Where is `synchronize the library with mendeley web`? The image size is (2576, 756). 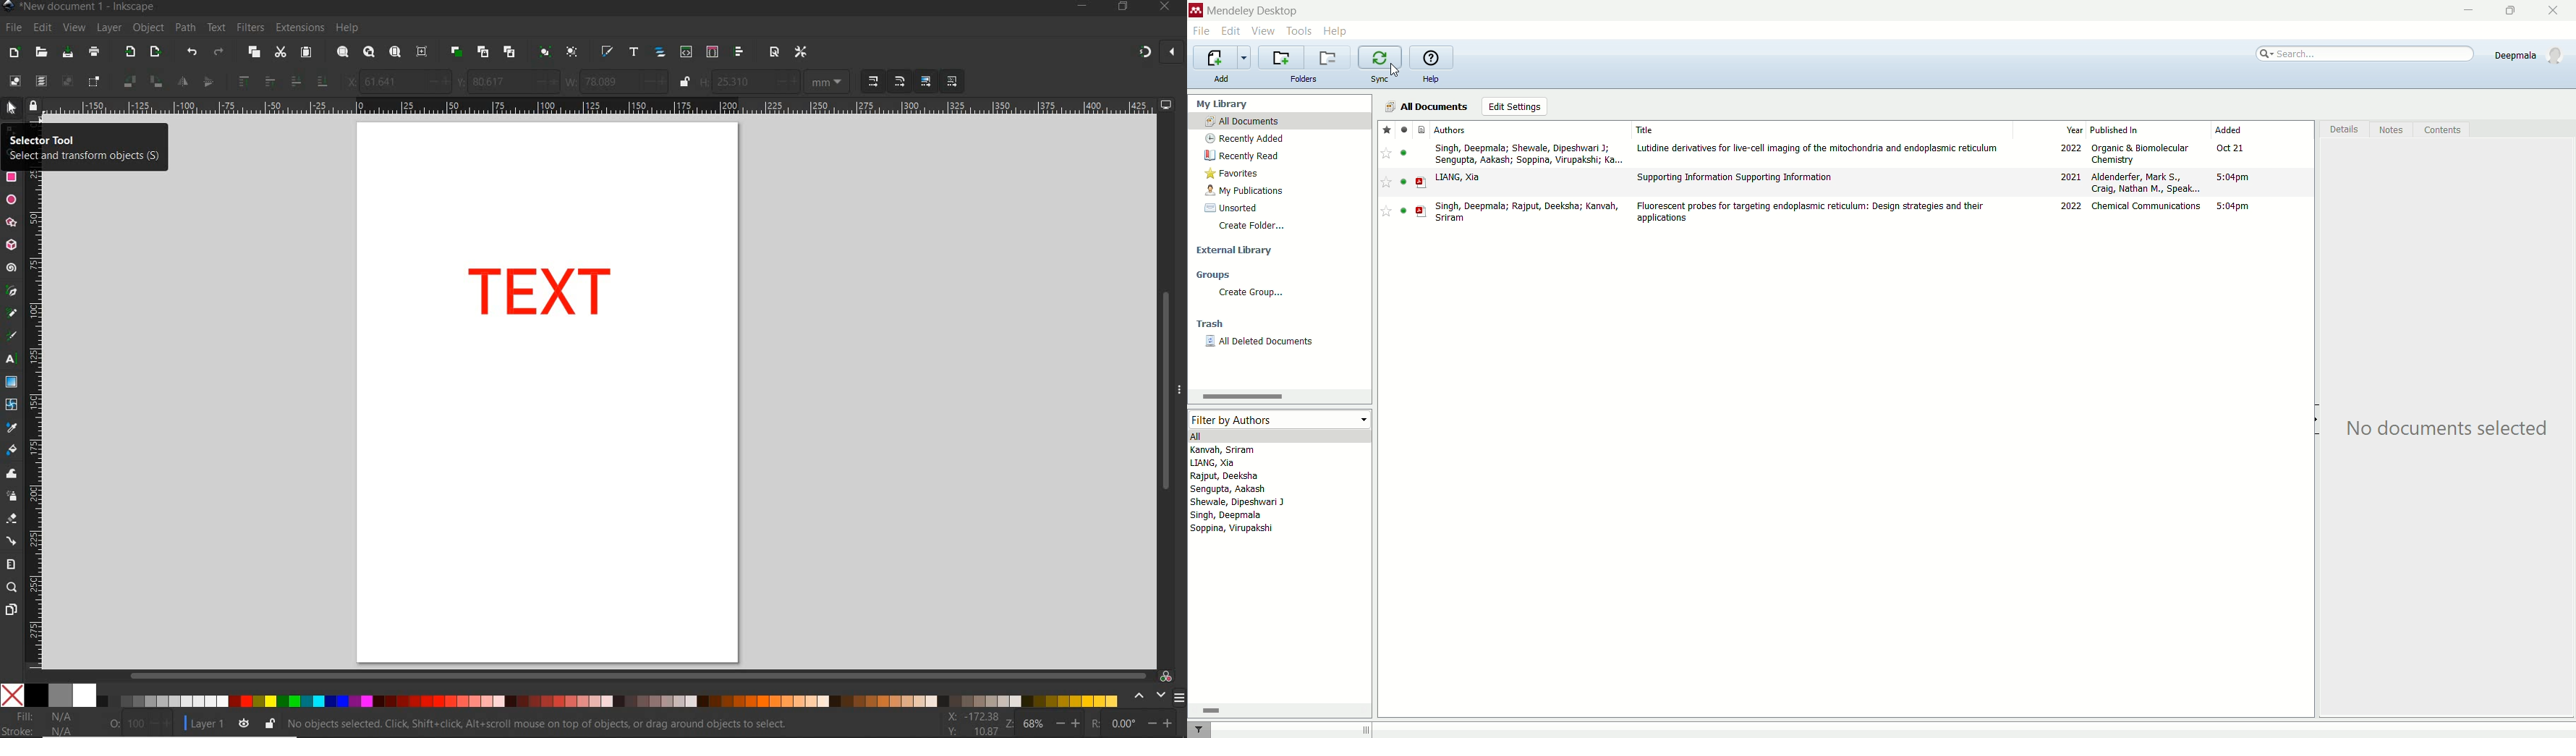
synchronize the library with mendeley web is located at coordinates (1378, 57).